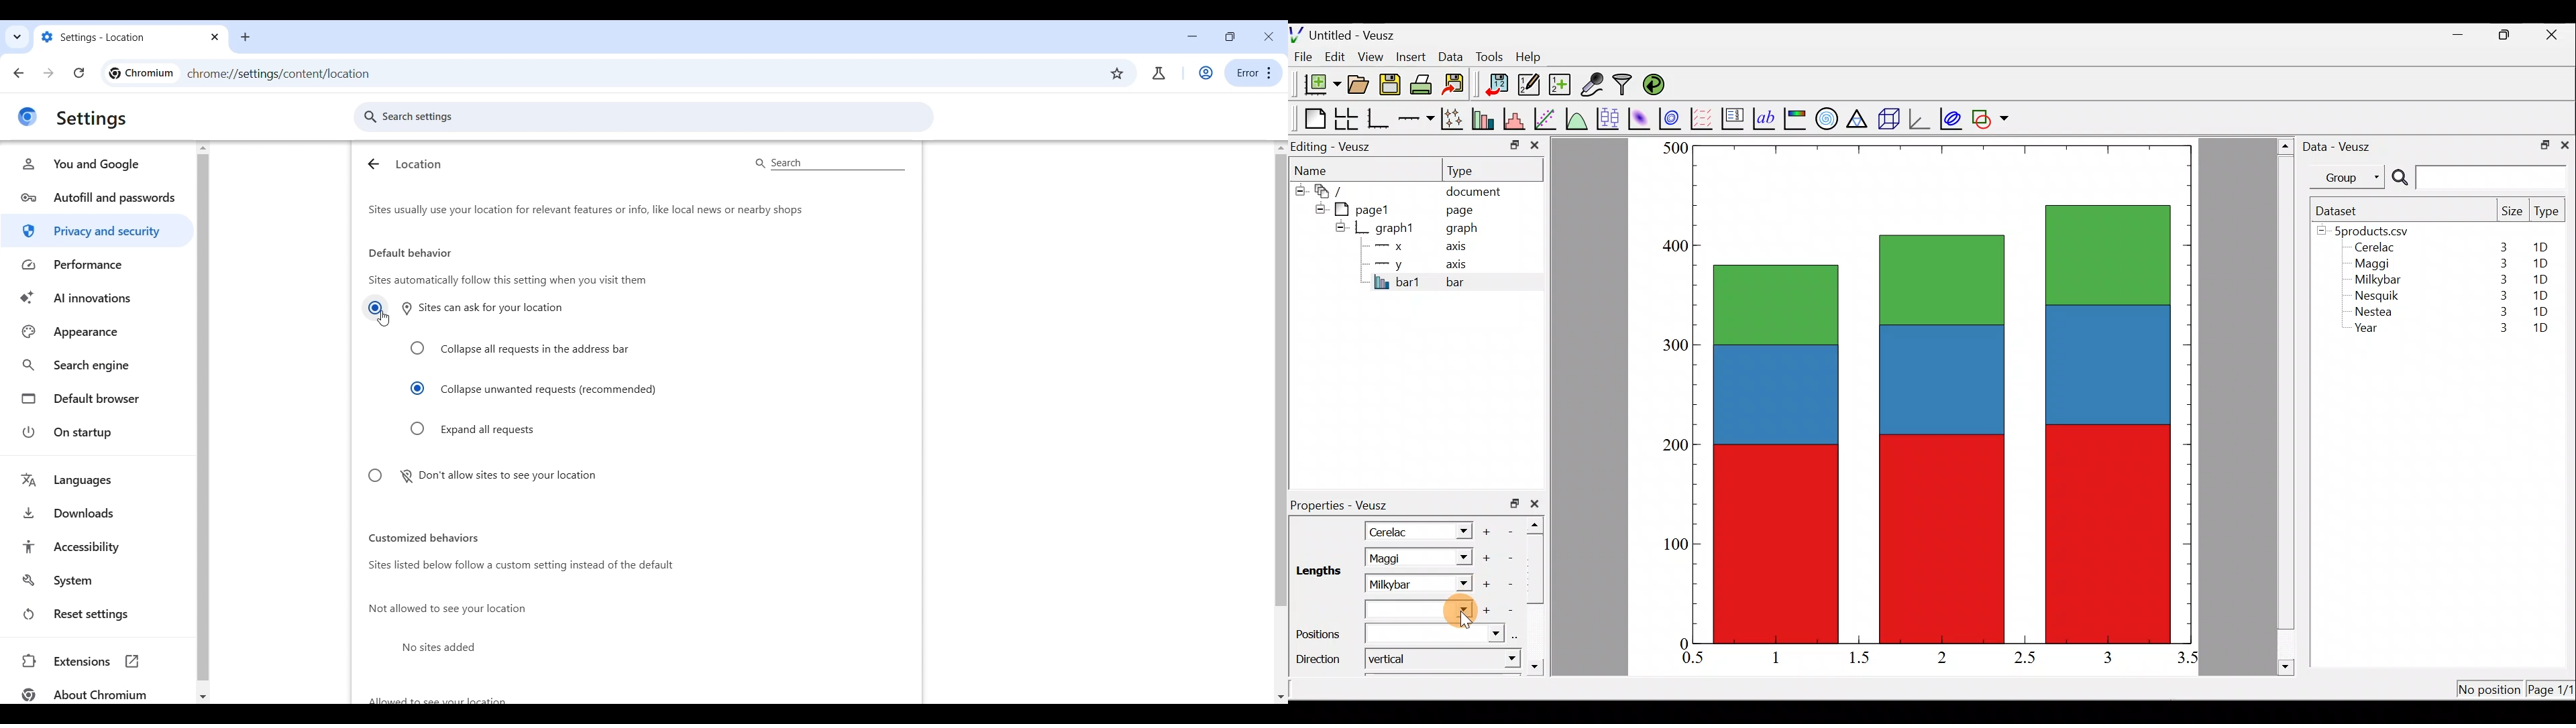  Describe the element at coordinates (422, 164) in the screenshot. I see `location ` at that location.